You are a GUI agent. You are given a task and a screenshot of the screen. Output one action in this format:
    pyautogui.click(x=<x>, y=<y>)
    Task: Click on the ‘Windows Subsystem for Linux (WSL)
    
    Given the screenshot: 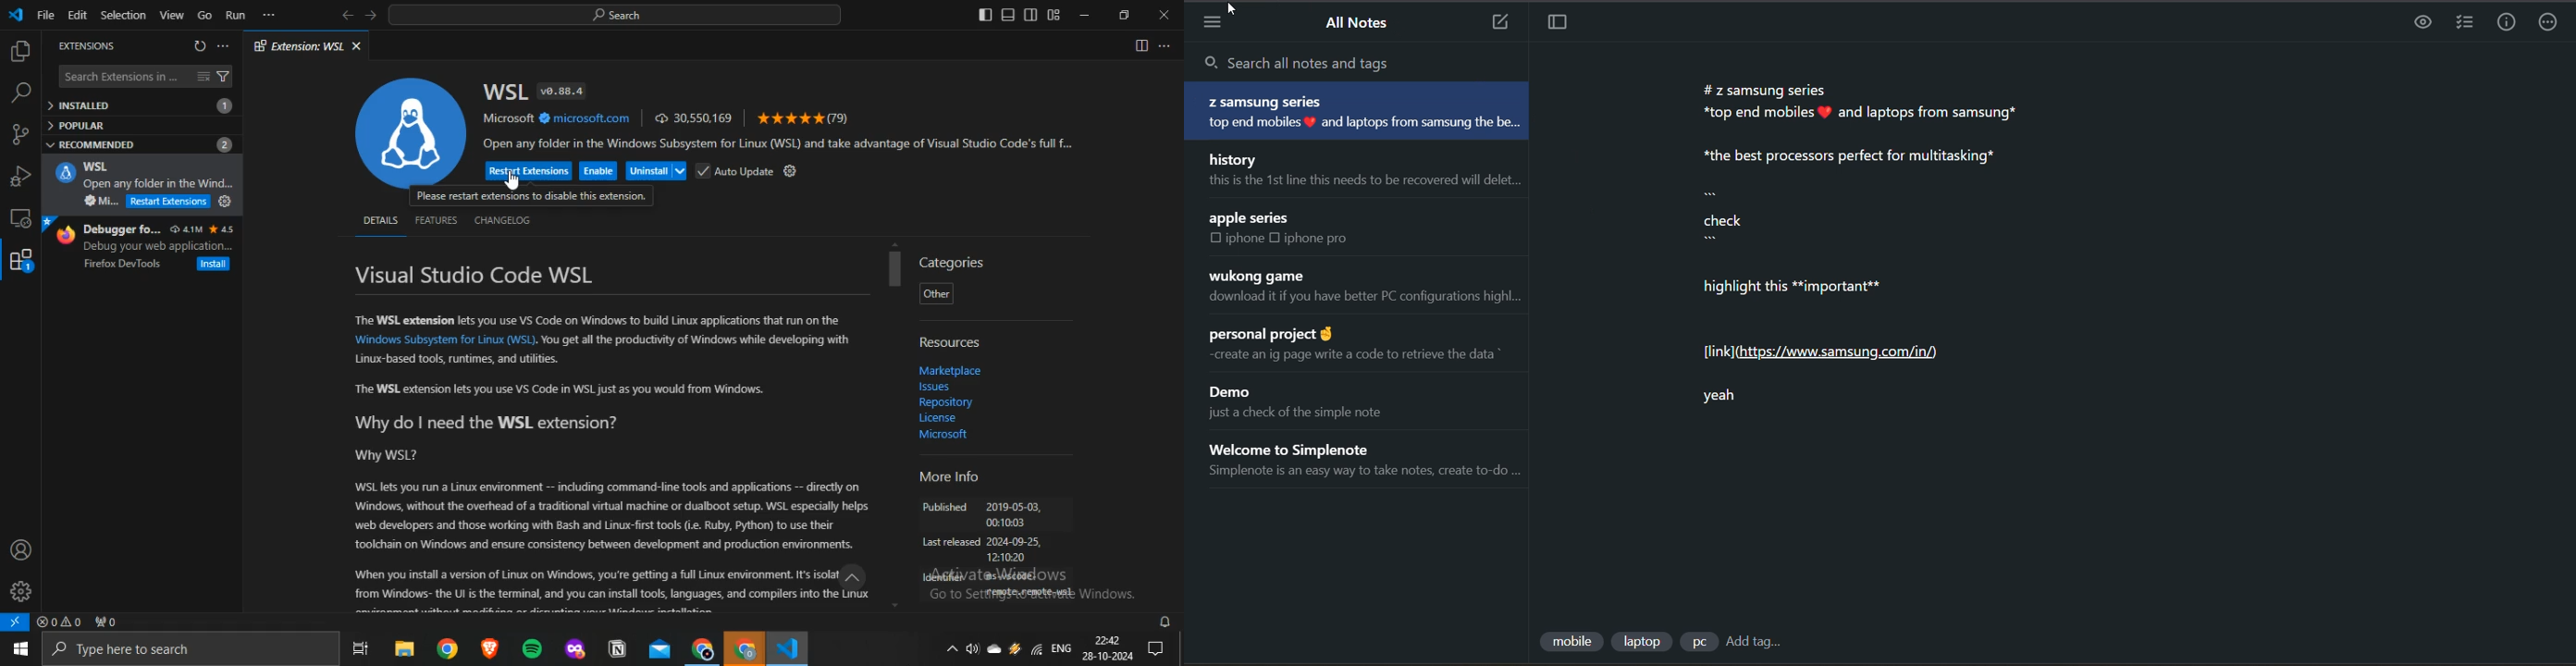 What is the action you would take?
    pyautogui.click(x=443, y=340)
    